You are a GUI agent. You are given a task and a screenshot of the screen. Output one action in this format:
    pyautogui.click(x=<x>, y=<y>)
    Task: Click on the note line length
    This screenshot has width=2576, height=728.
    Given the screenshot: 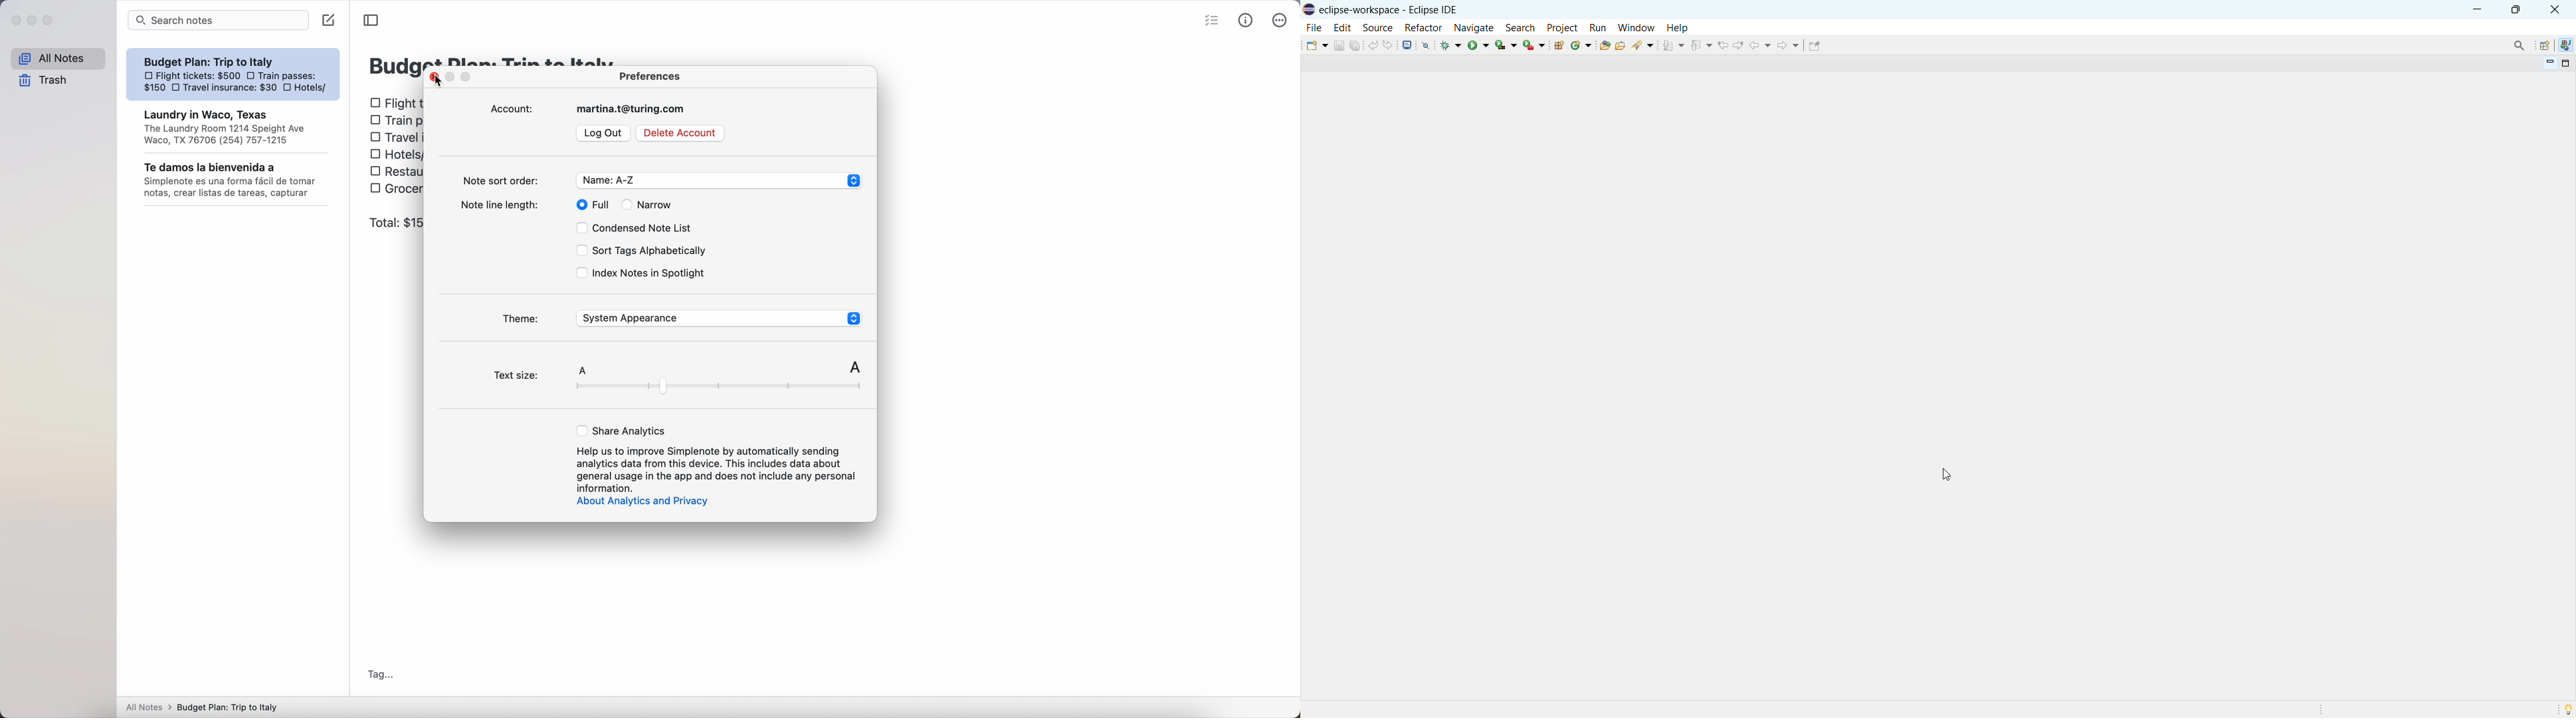 What is the action you would take?
    pyautogui.click(x=504, y=204)
    